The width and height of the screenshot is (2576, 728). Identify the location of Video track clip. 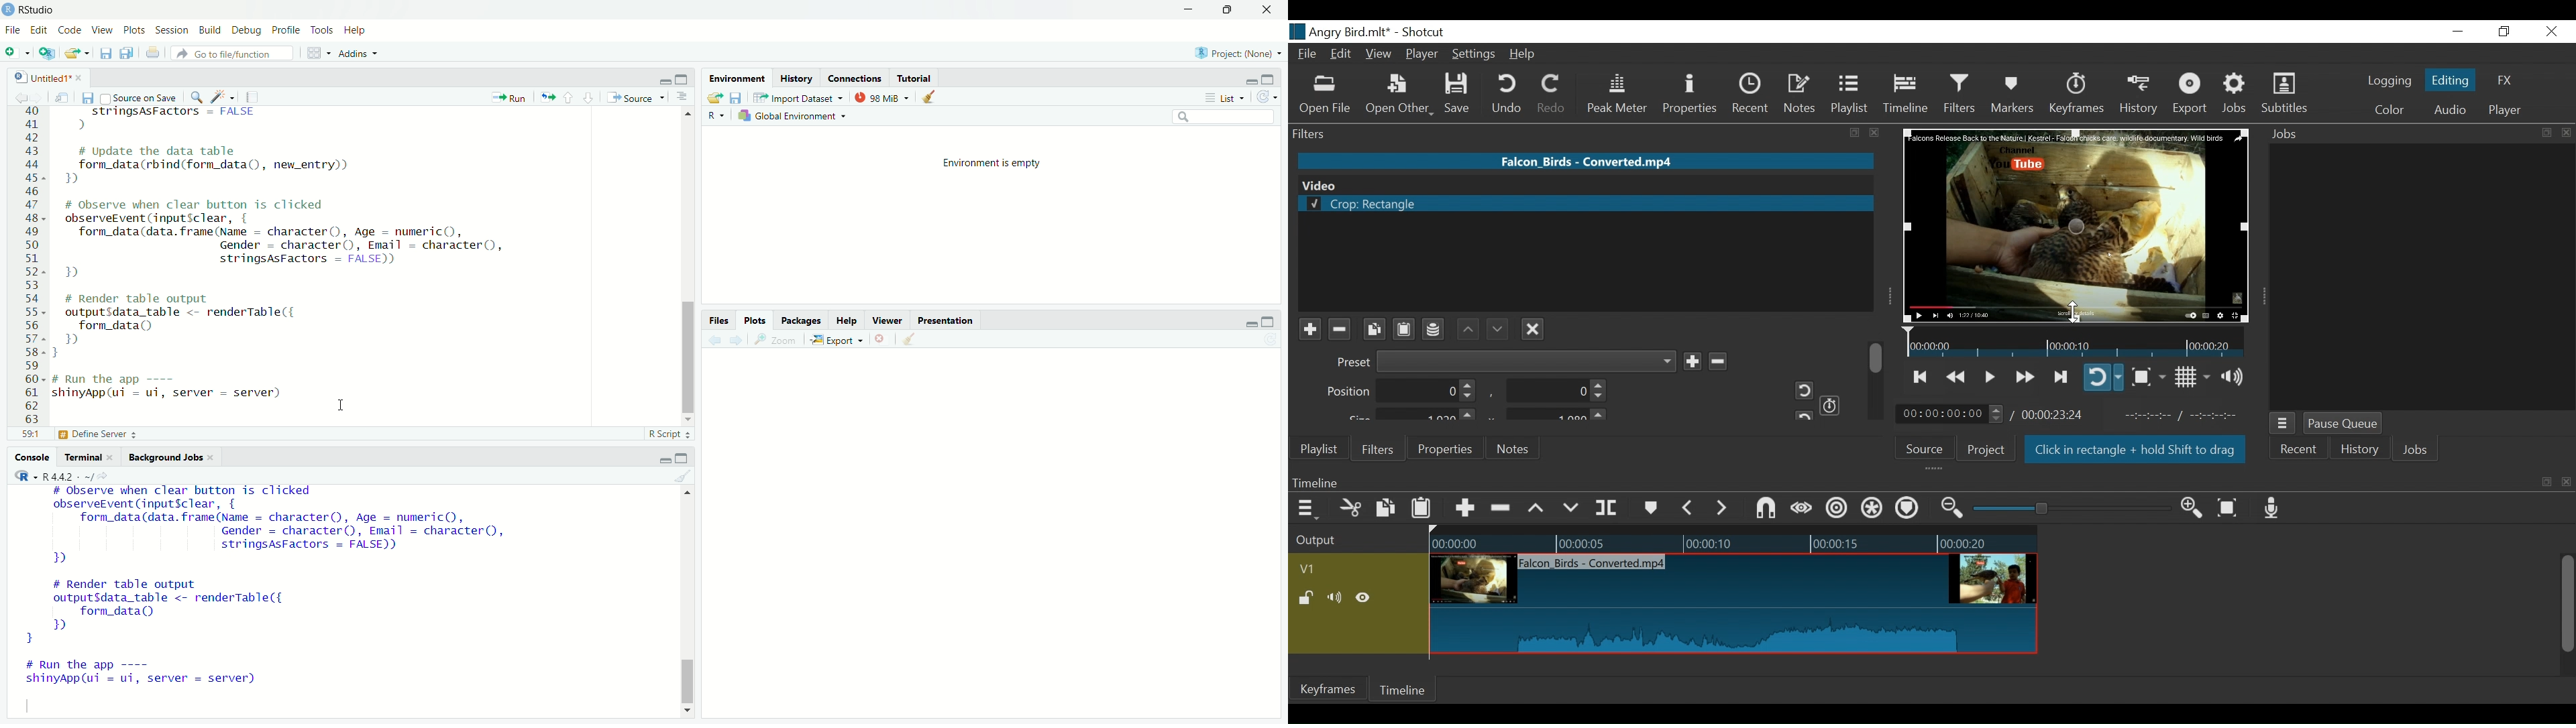
(1733, 605).